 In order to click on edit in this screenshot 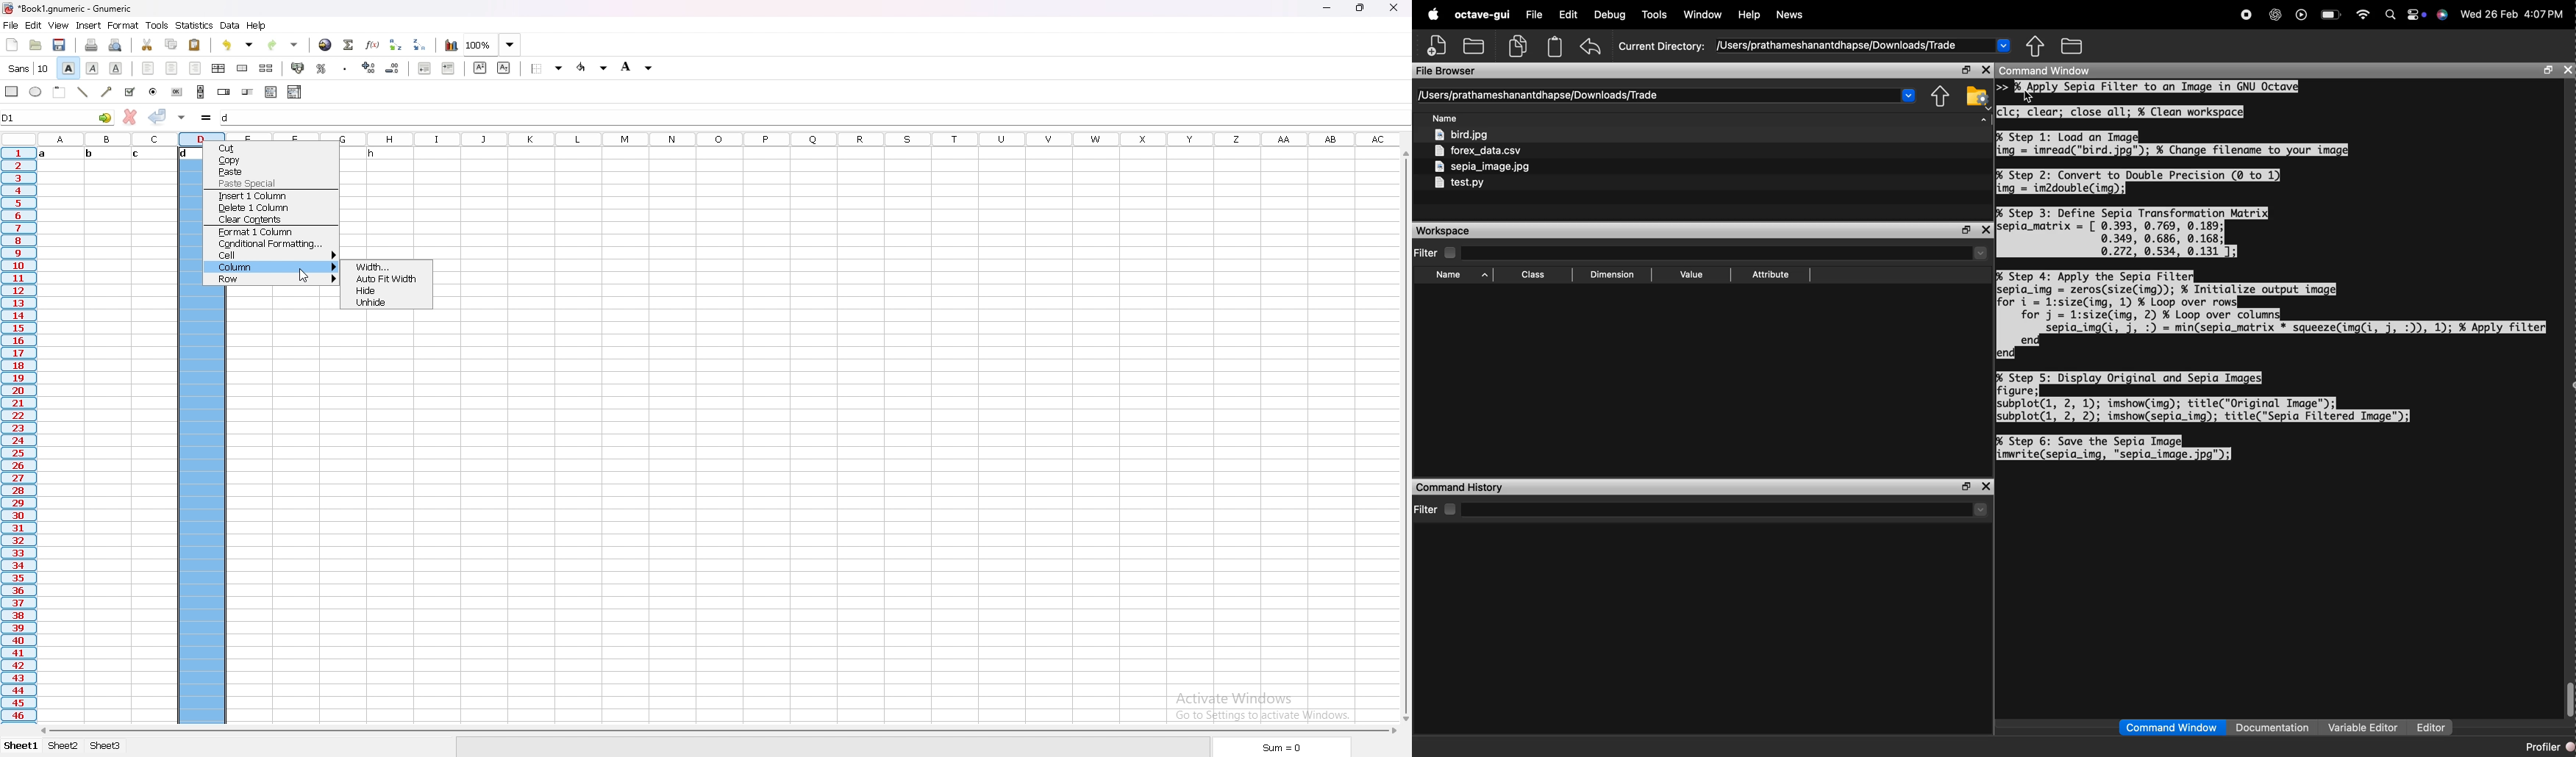, I will do `click(33, 25)`.